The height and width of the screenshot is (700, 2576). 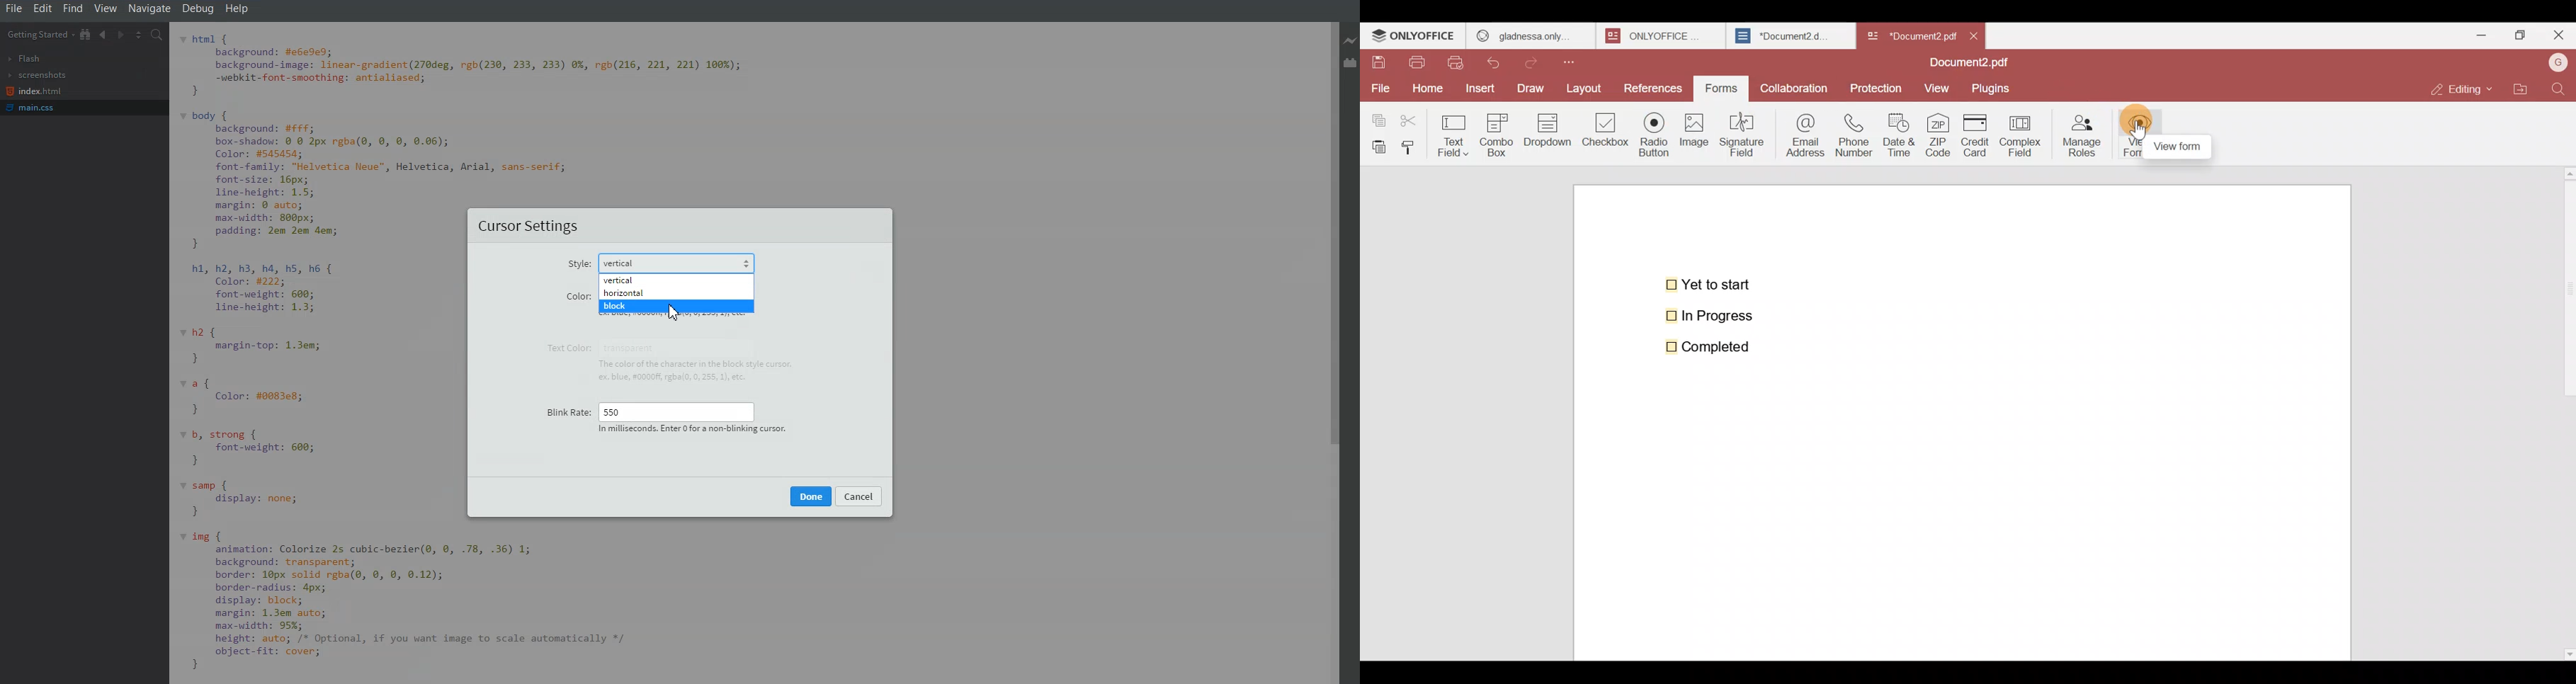 I want to click on Blink Rate, so click(x=566, y=408).